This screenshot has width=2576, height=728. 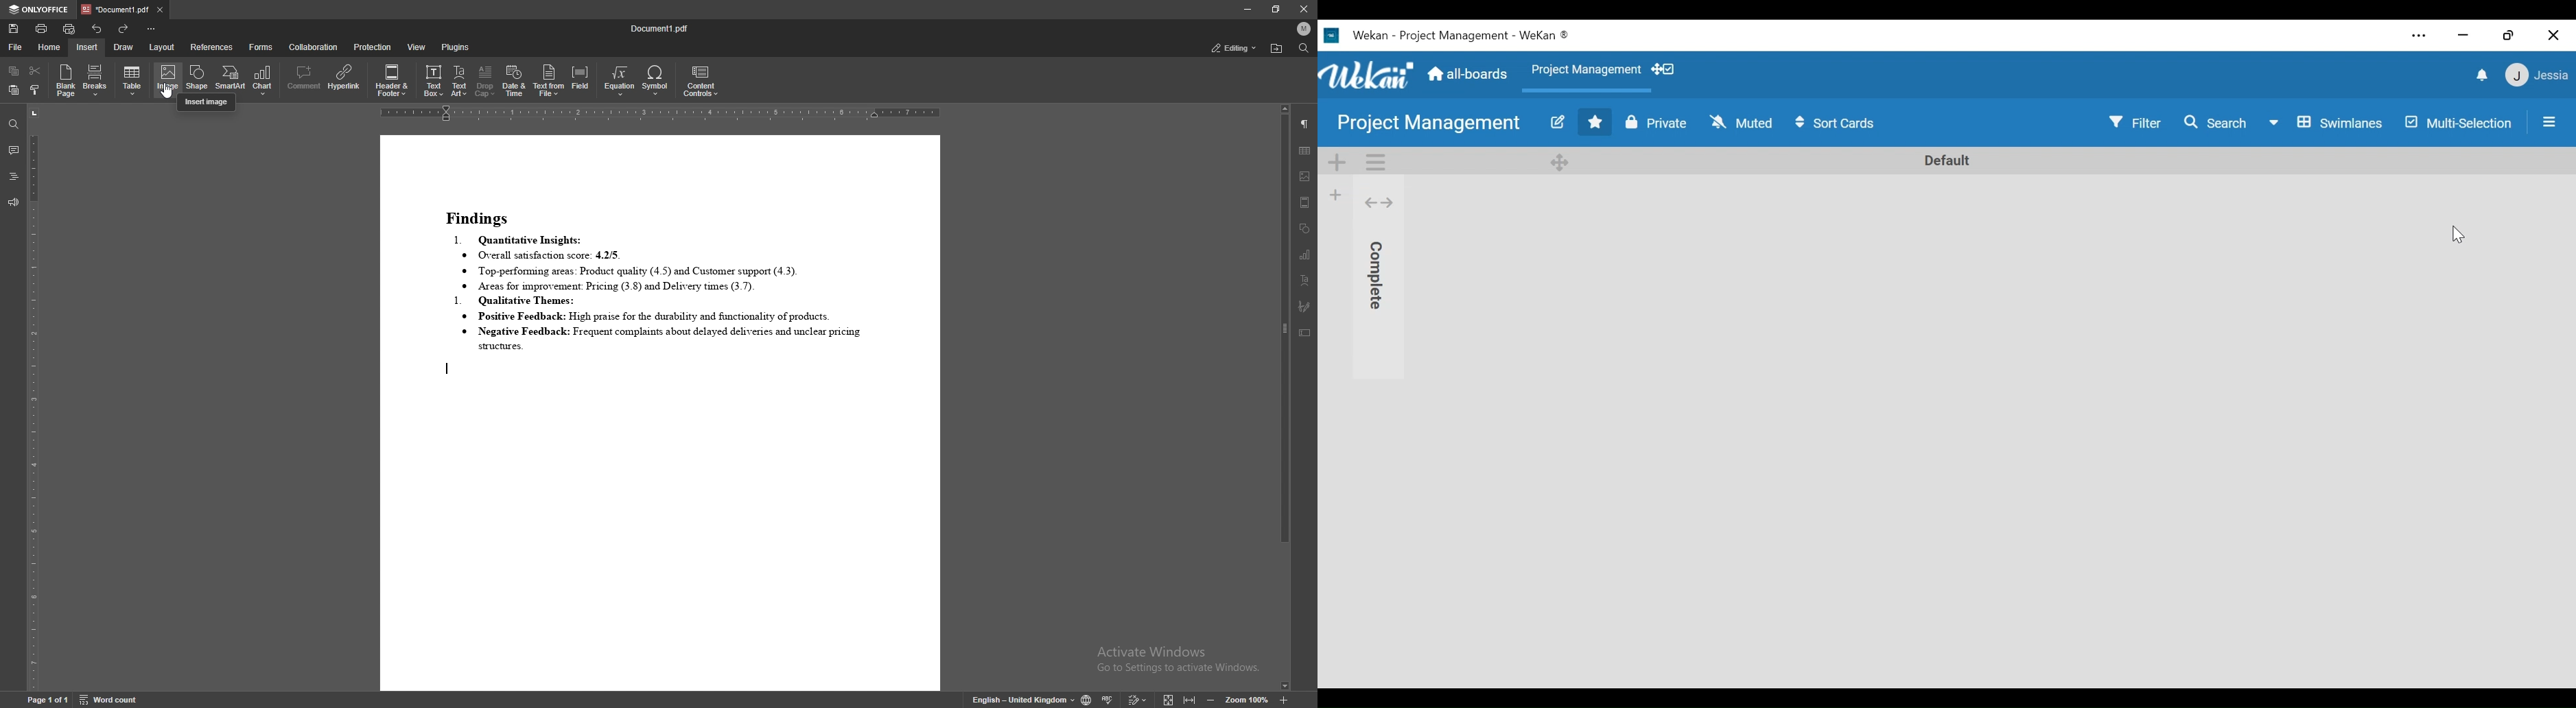 I want to click on collaboration, so click(x=315, y=47).